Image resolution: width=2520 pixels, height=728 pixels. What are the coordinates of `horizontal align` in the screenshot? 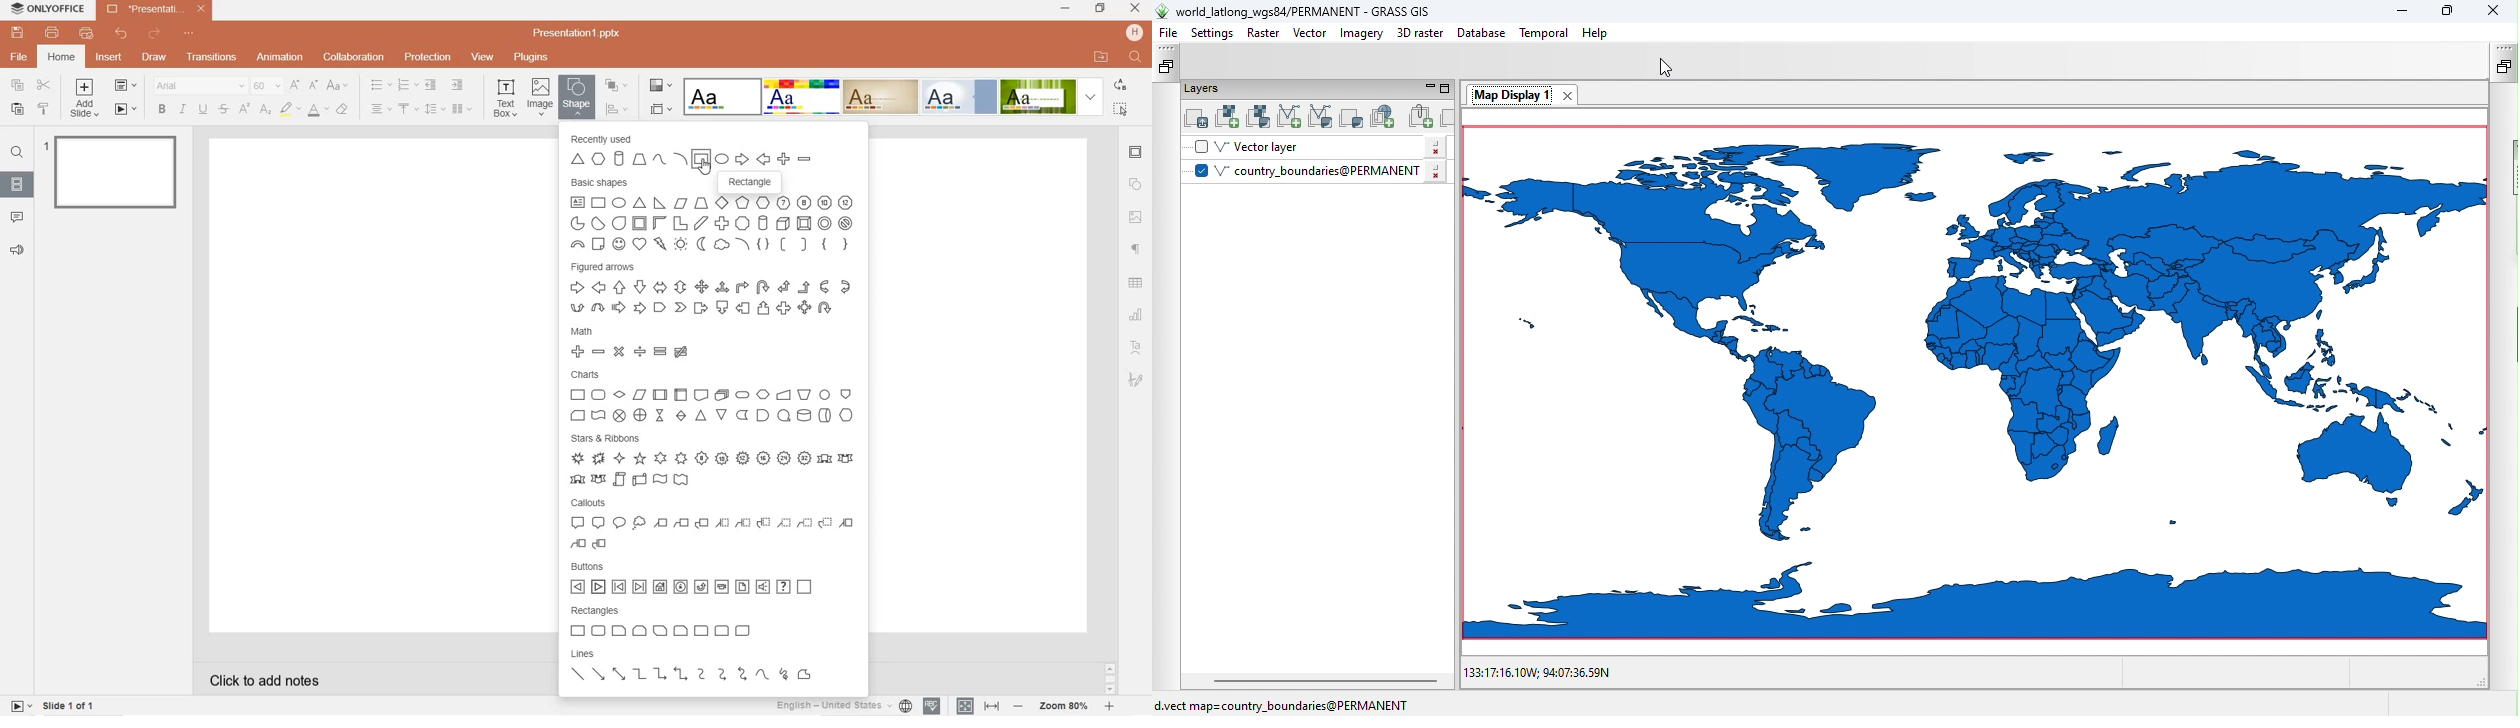 It's located at (381, 110).